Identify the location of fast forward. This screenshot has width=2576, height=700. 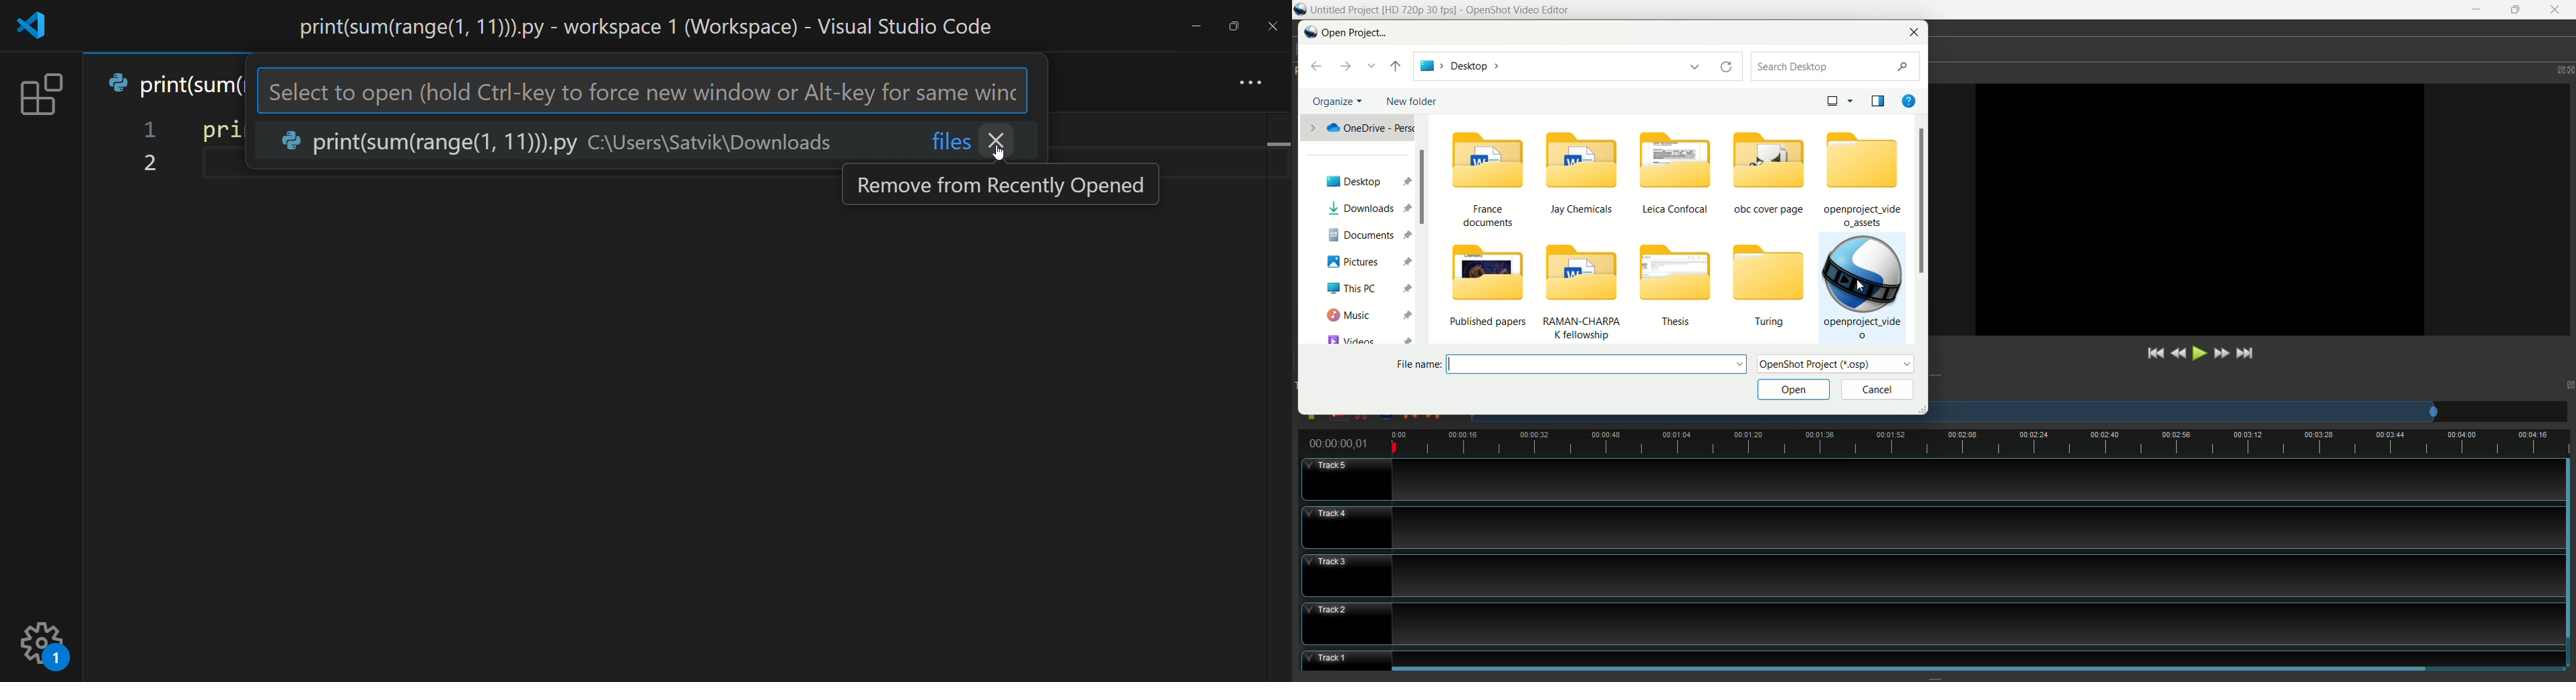
(2221, 352).